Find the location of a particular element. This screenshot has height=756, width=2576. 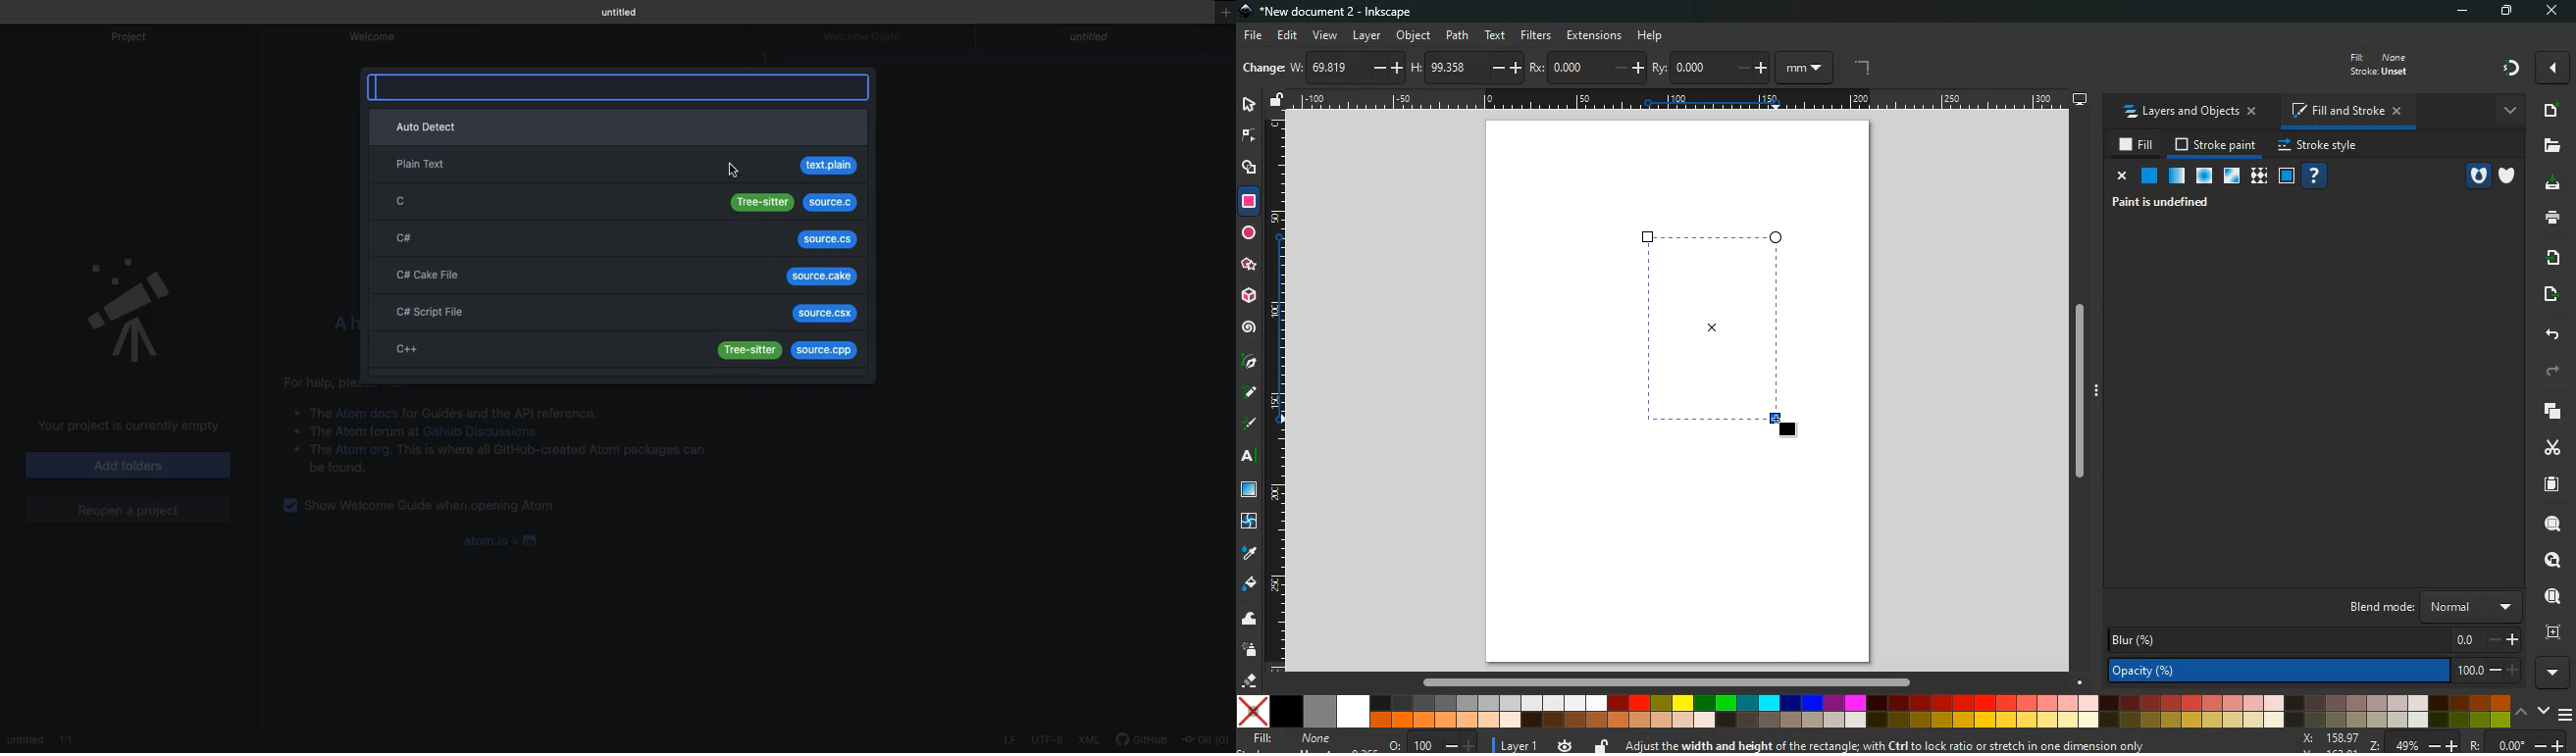

shield is located at coordinates (2507, 176).